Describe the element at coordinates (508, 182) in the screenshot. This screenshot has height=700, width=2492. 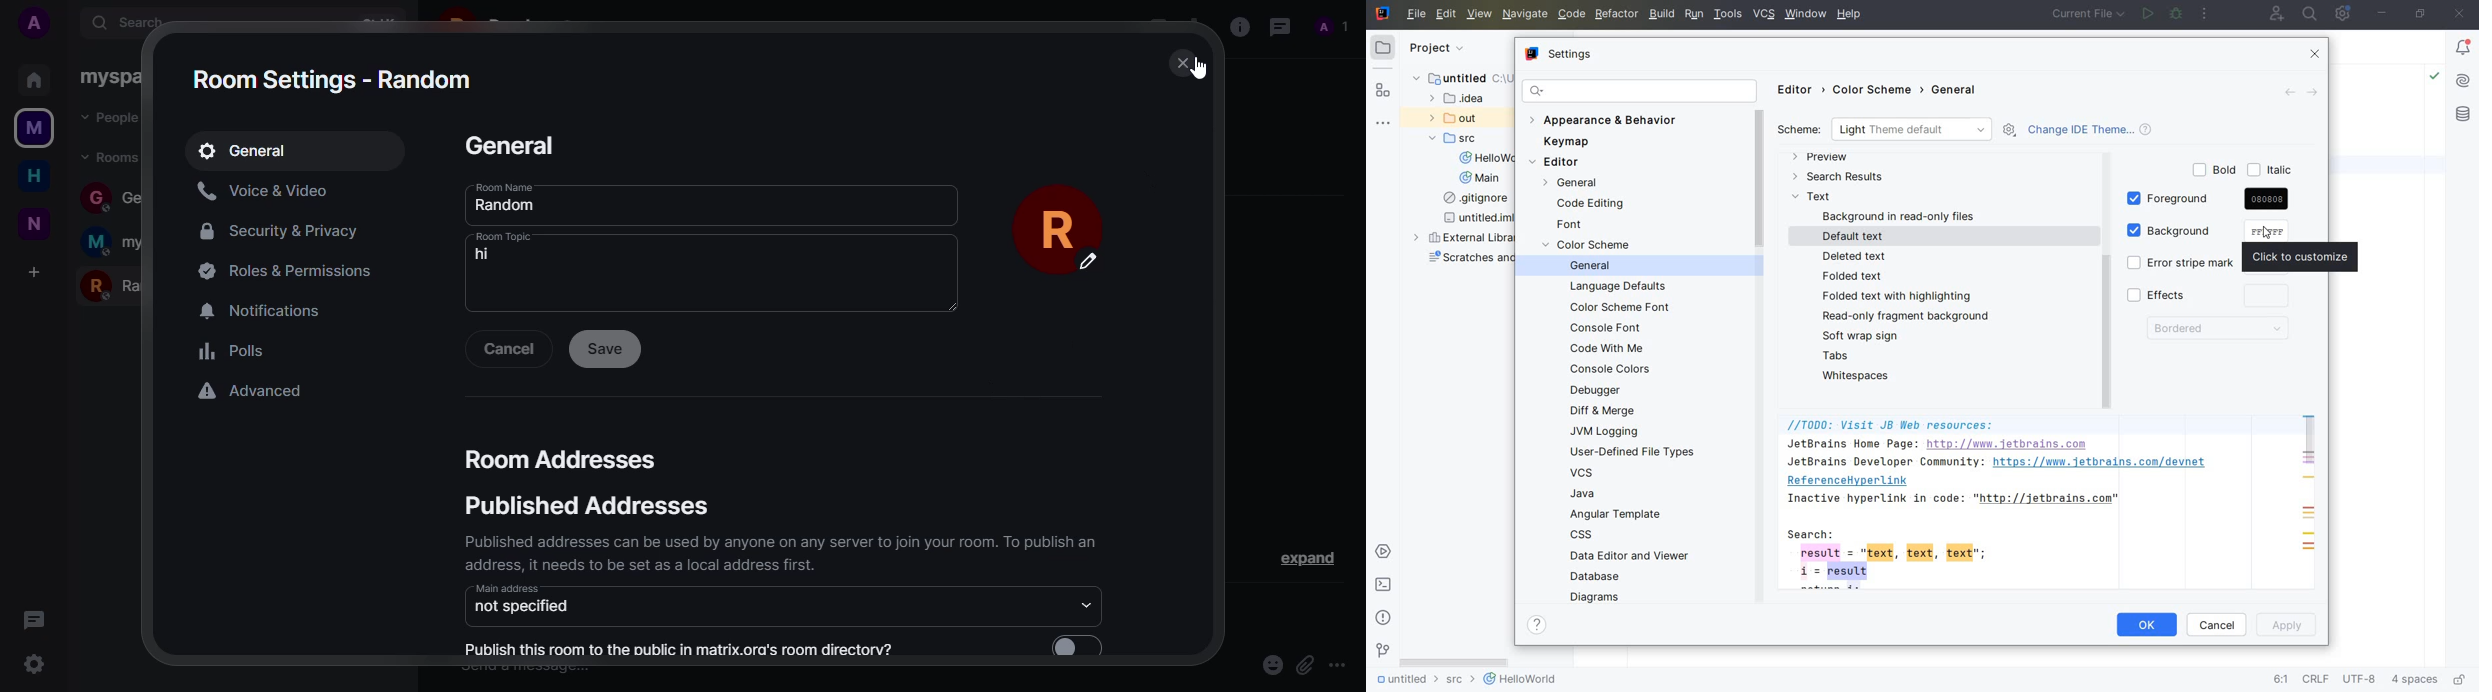
I see `room name` at that location.